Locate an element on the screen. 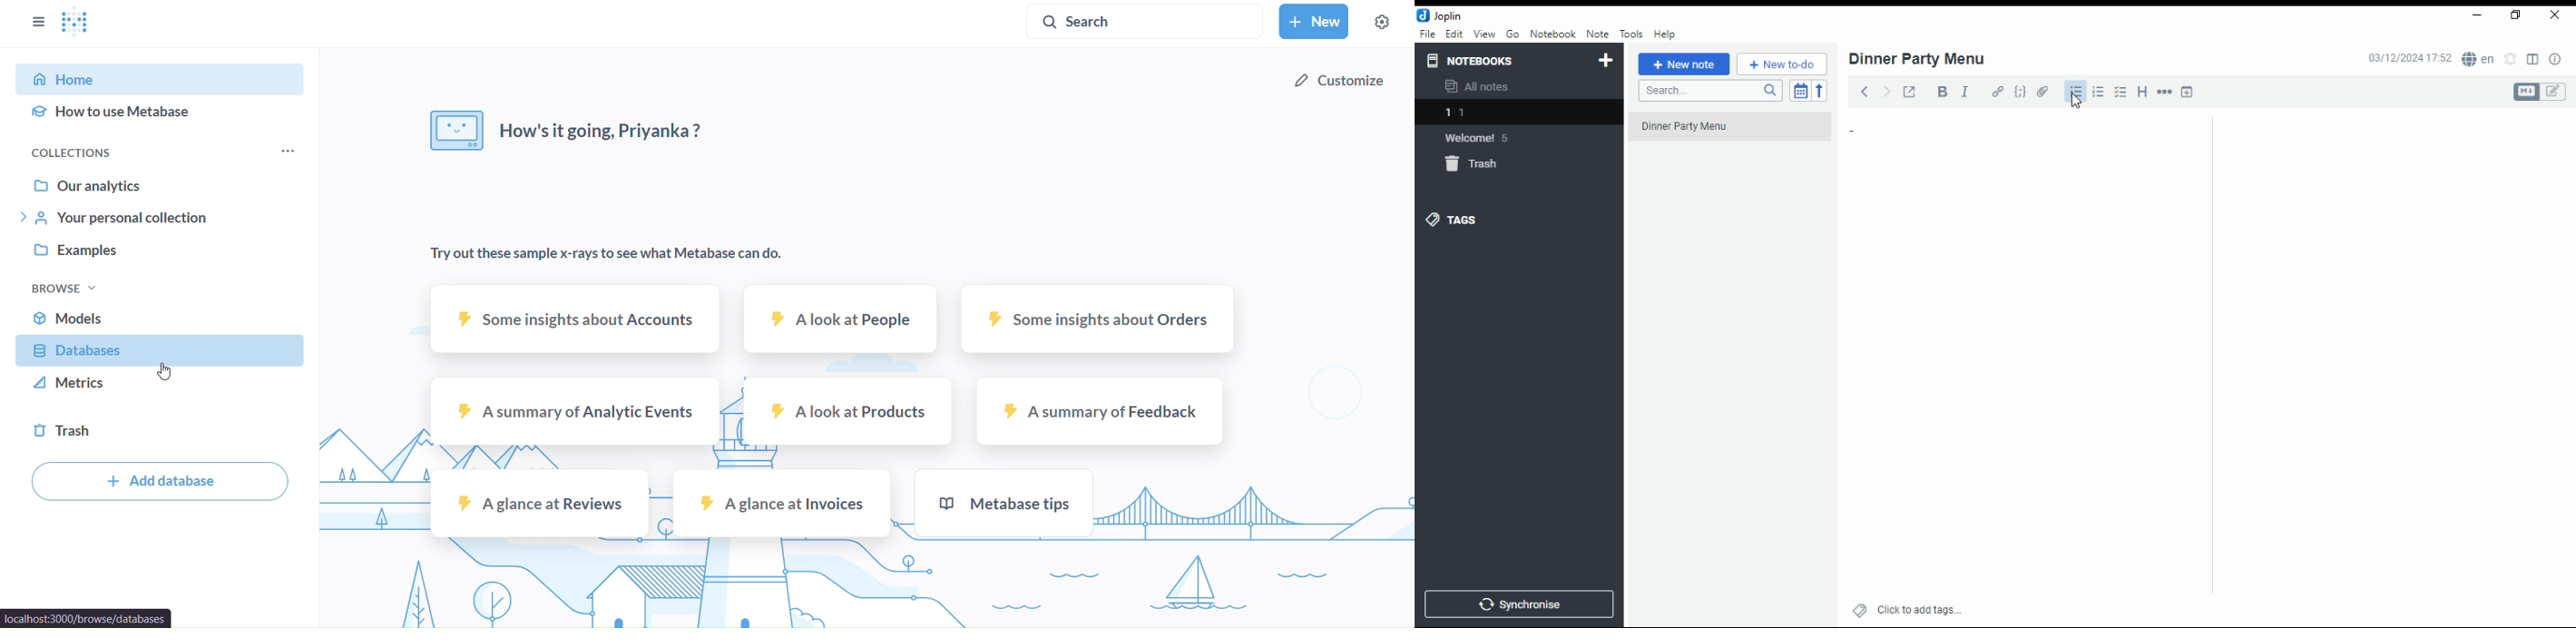 The image size is (2576, 644). minimize is located at coordinates (2478, 15).